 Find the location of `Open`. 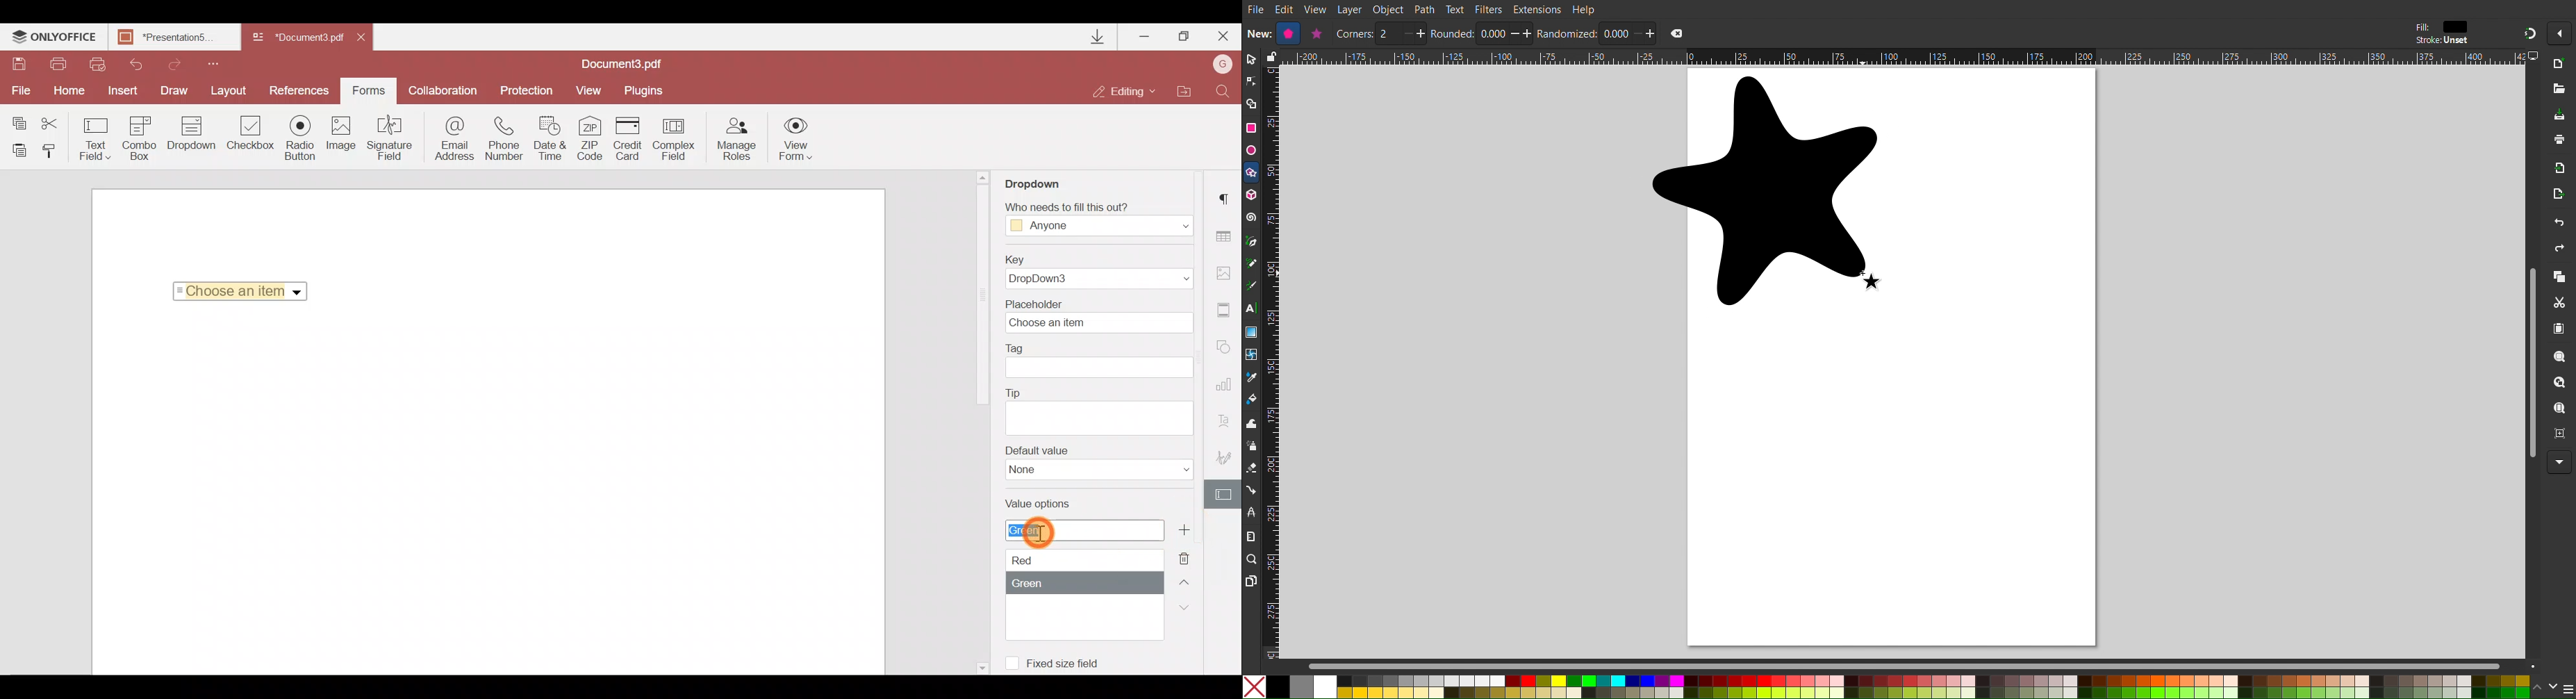

Open is located at coordinates (2560, 90).